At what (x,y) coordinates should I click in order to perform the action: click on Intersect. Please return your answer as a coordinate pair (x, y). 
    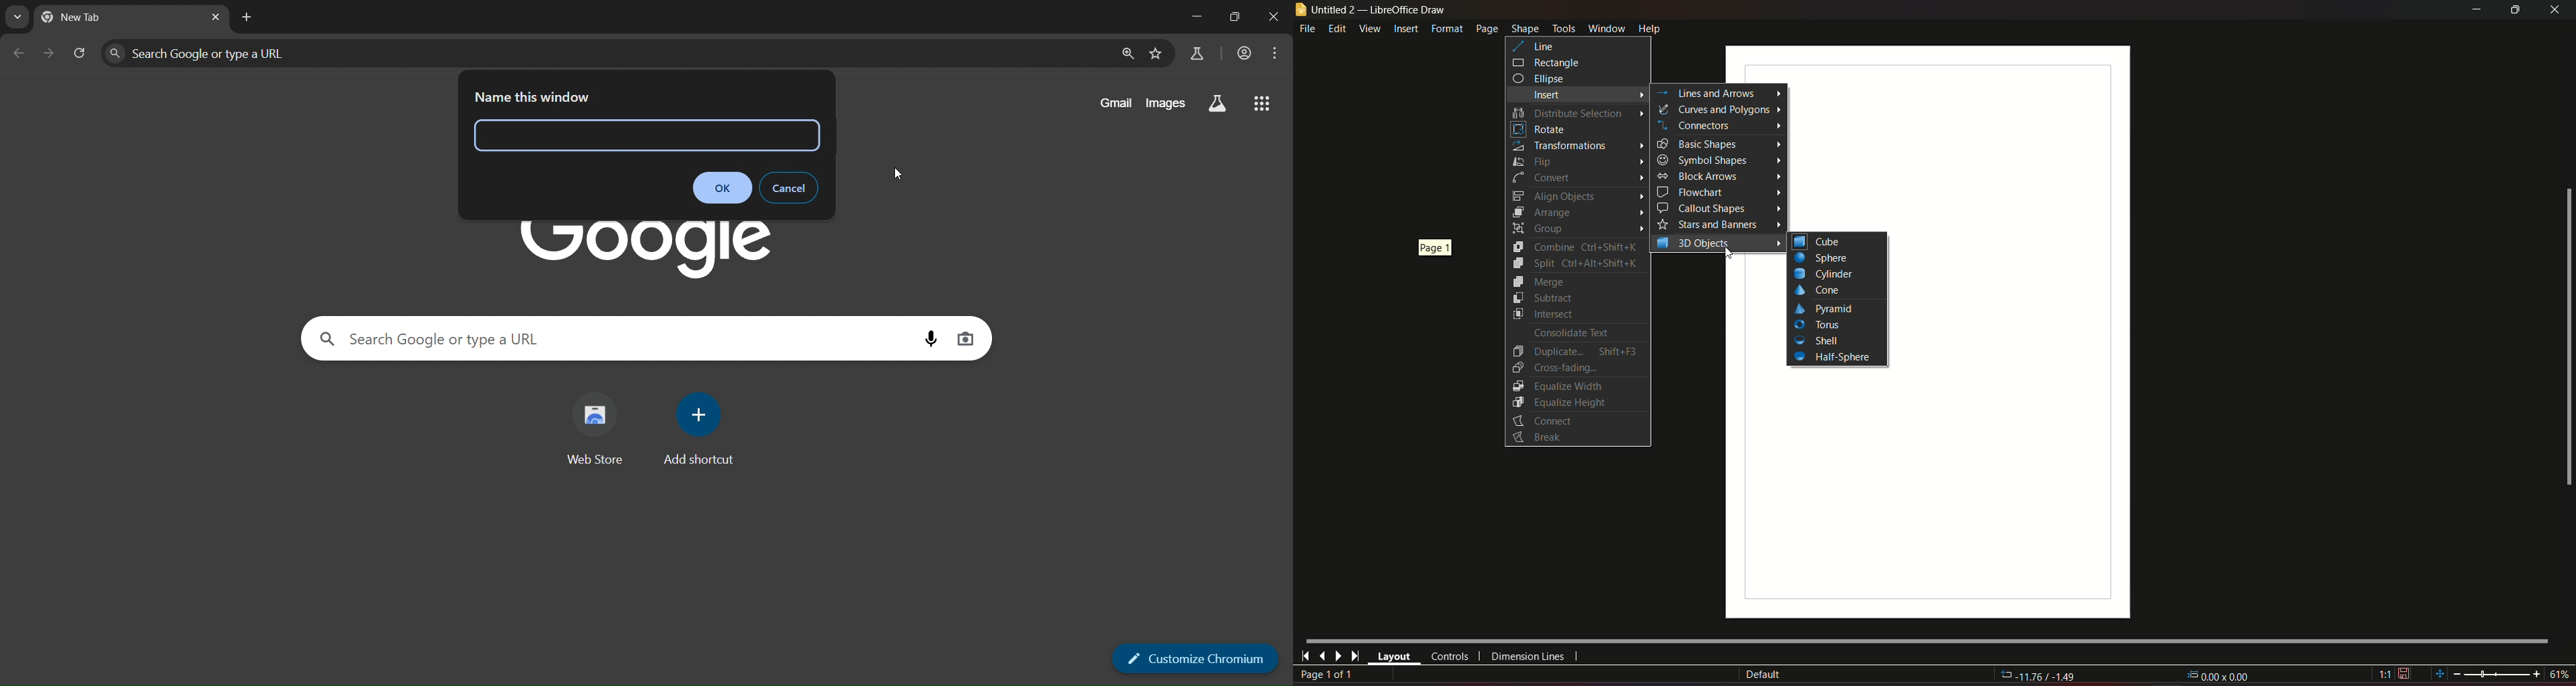
    Looking at the image, I should click on (1544, 314).